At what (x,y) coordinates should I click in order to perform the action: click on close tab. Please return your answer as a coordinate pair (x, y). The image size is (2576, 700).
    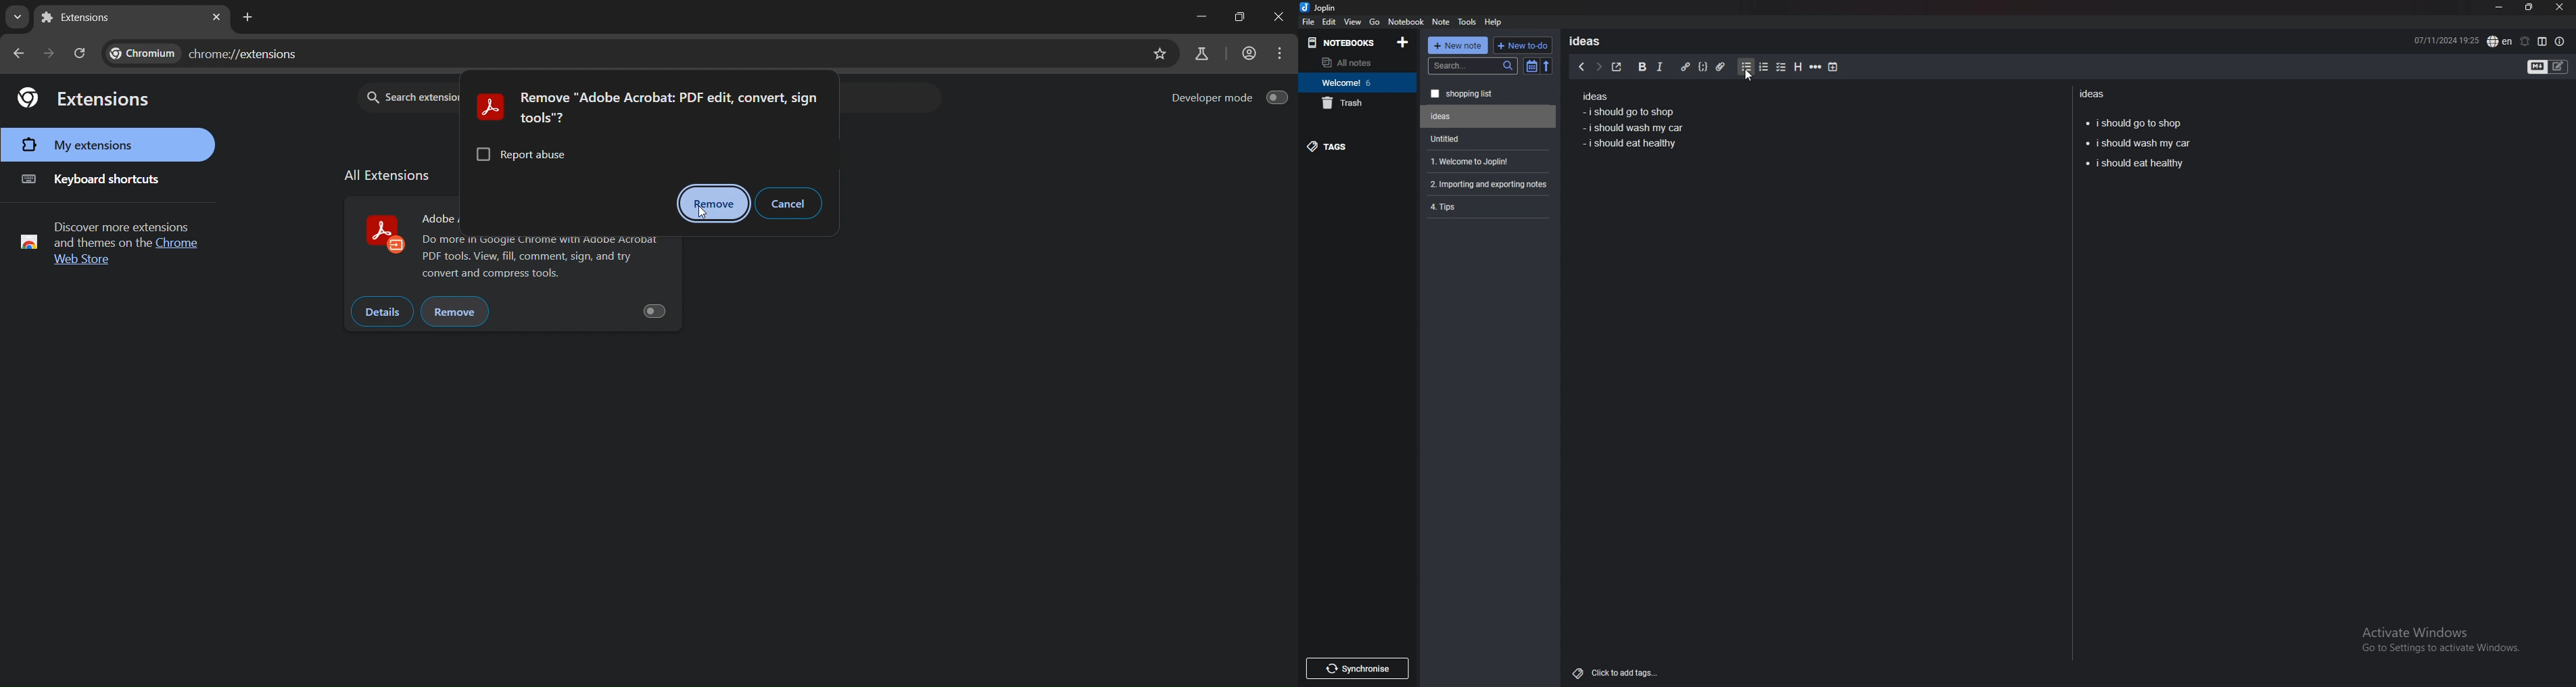
    Looking at the image, I should click on (216, 18).